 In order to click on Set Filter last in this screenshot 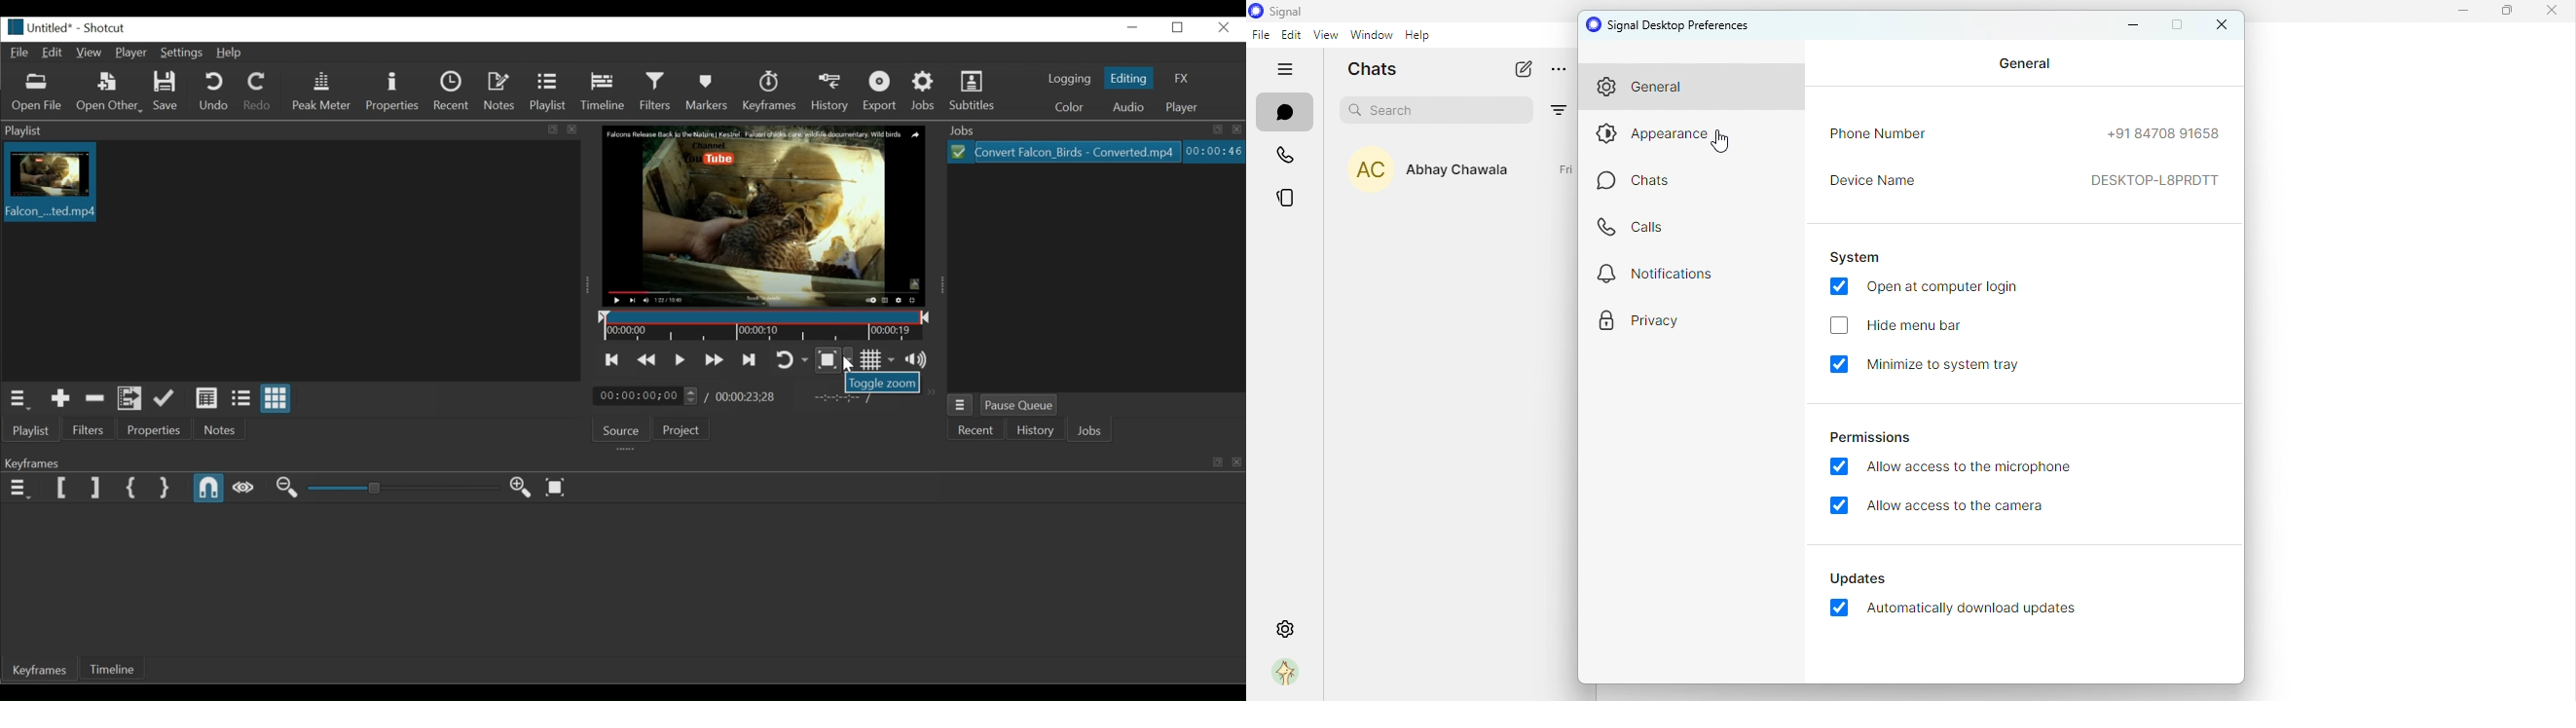, I will do `click(94, 489)`.